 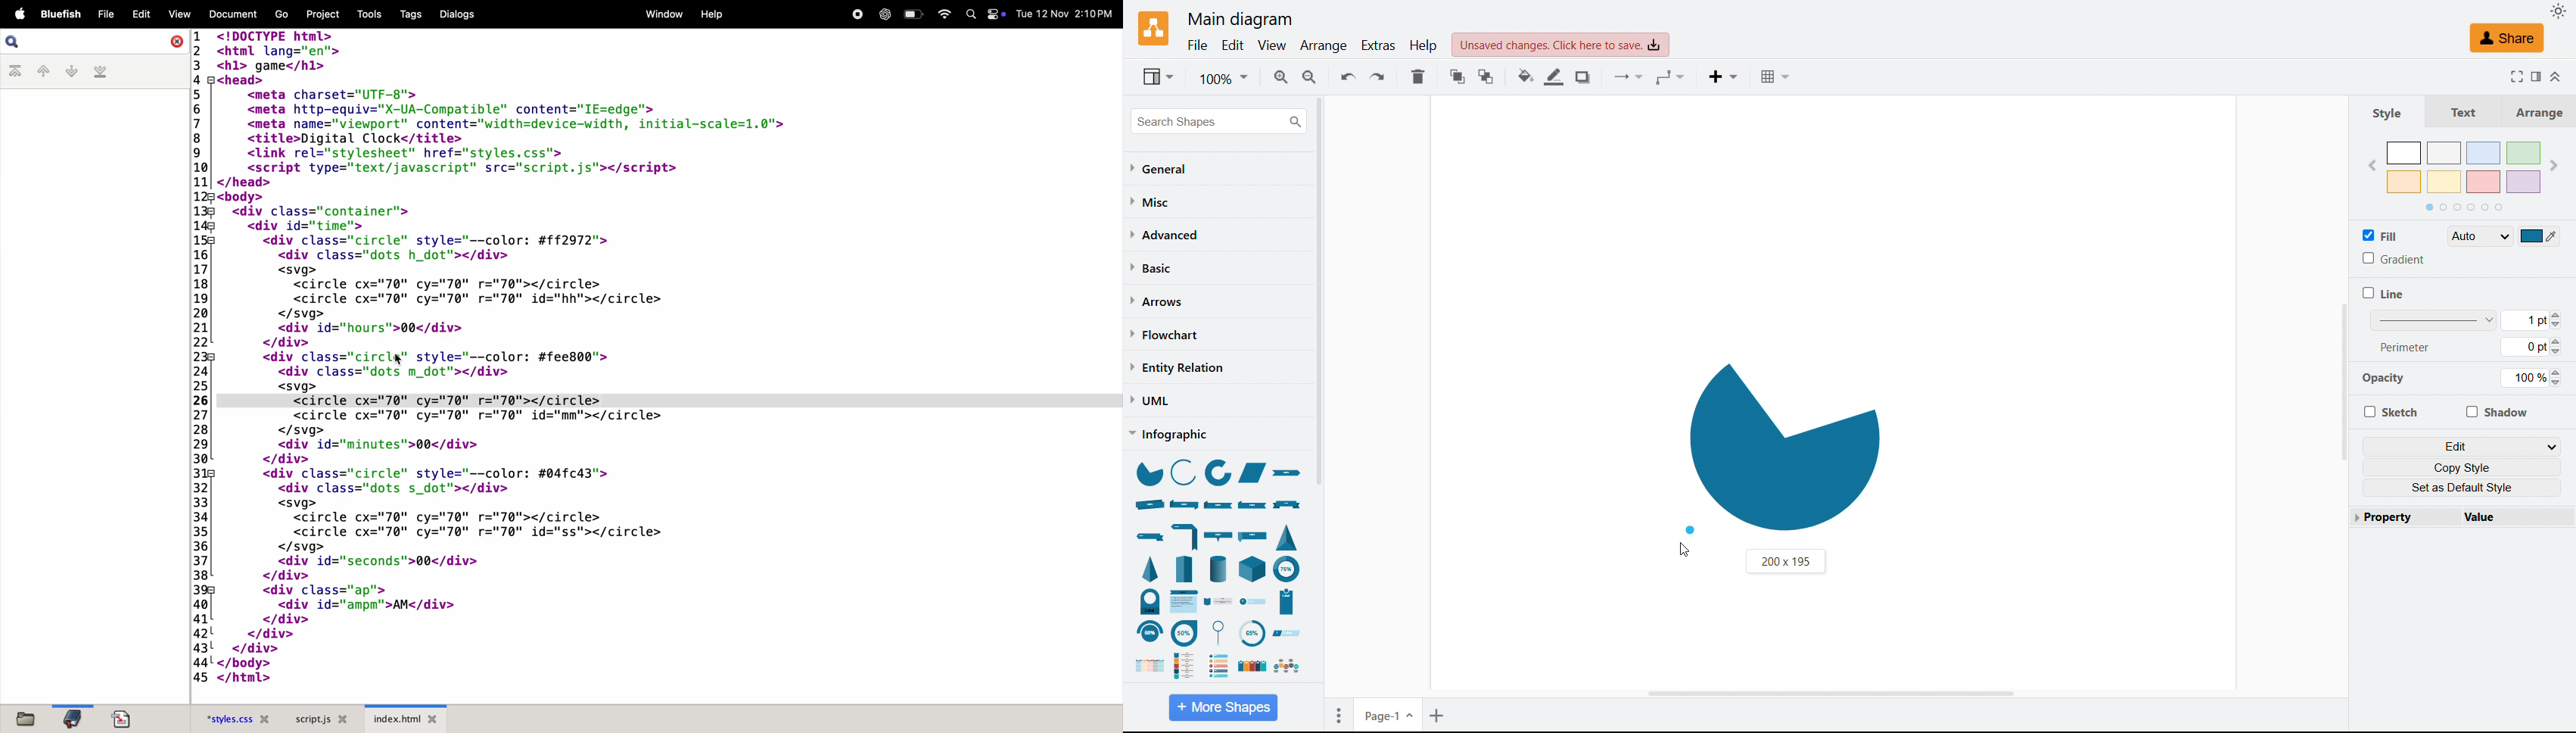 I want to click on Page options , so click(x=1339, y=716).